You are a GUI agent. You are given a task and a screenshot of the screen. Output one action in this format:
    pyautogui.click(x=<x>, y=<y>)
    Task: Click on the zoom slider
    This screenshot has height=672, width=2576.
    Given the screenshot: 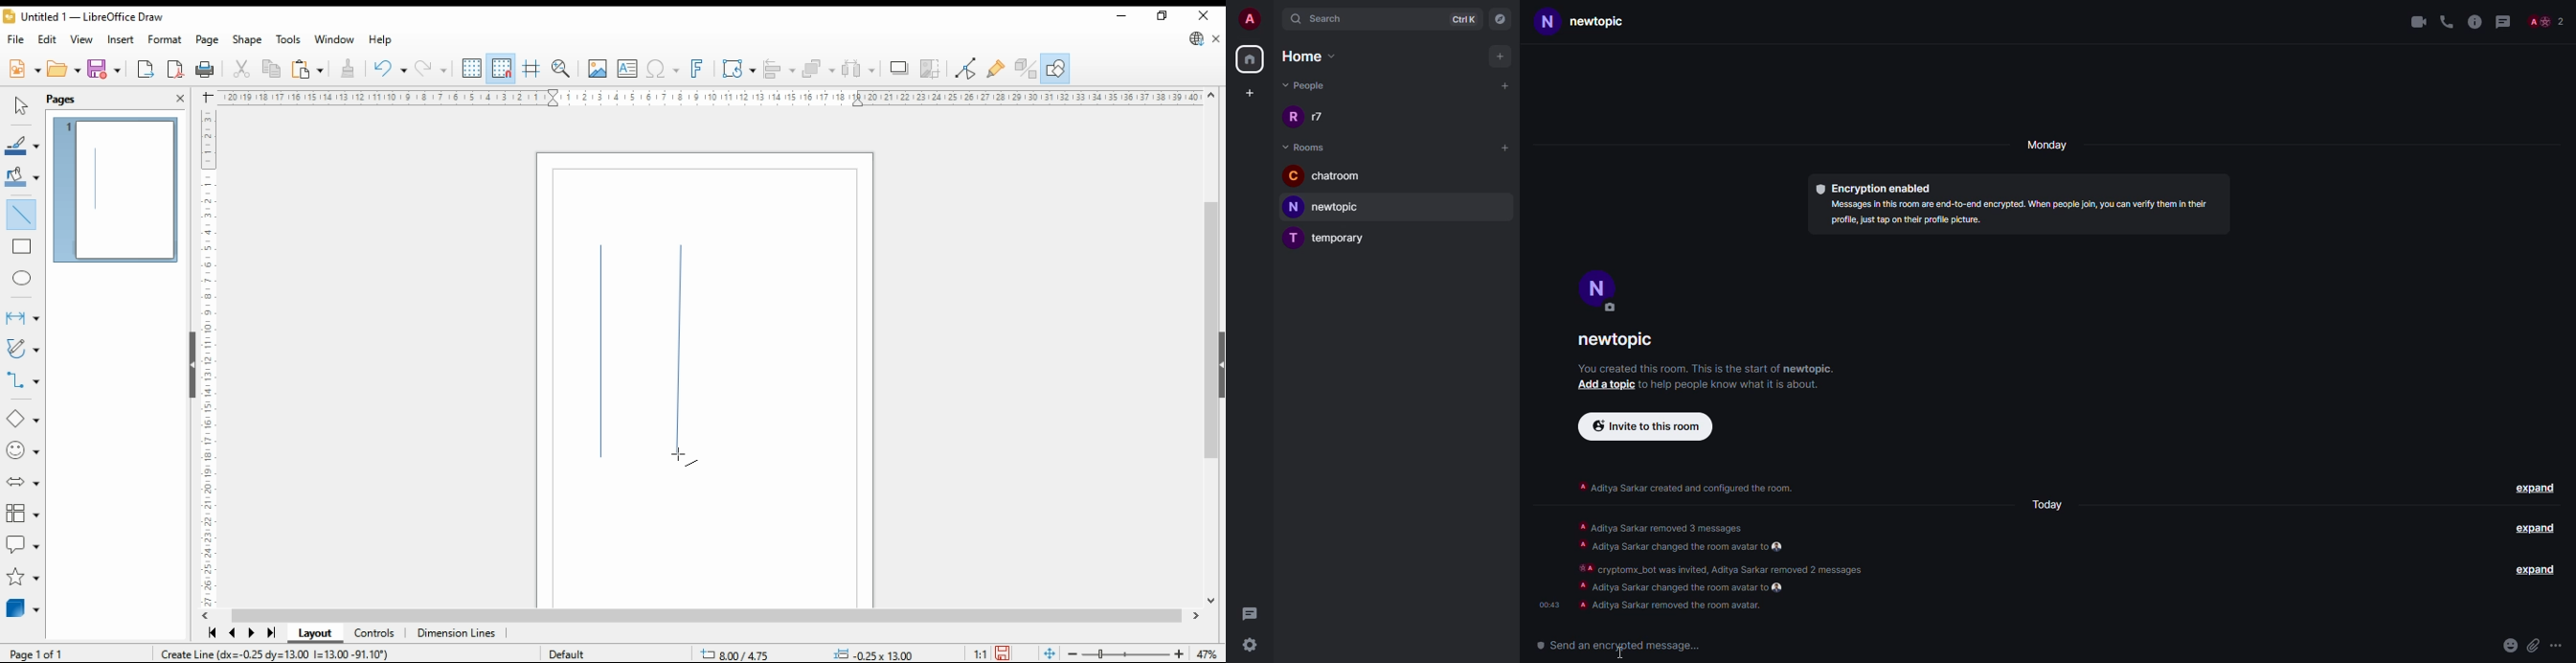 What is the action you would take?
    pyautogui.click(x=1126, y=654)
    